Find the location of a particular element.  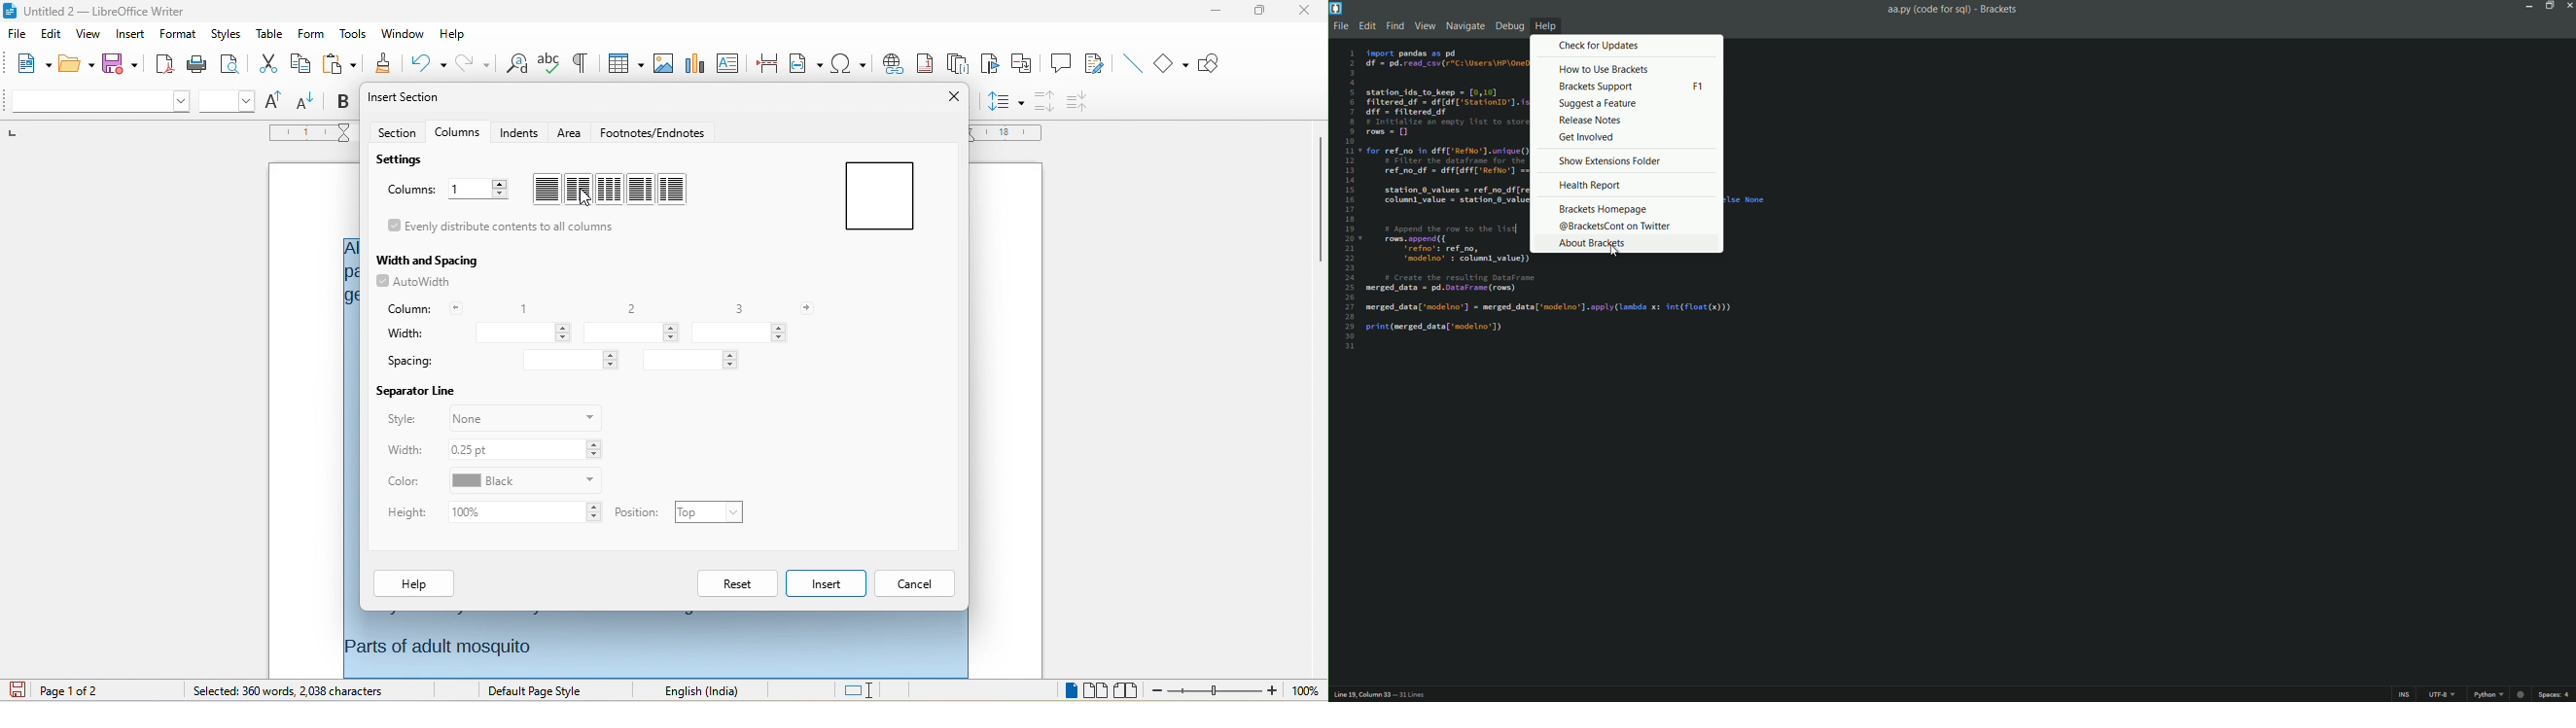

set height is located at coordinates (528, 513).